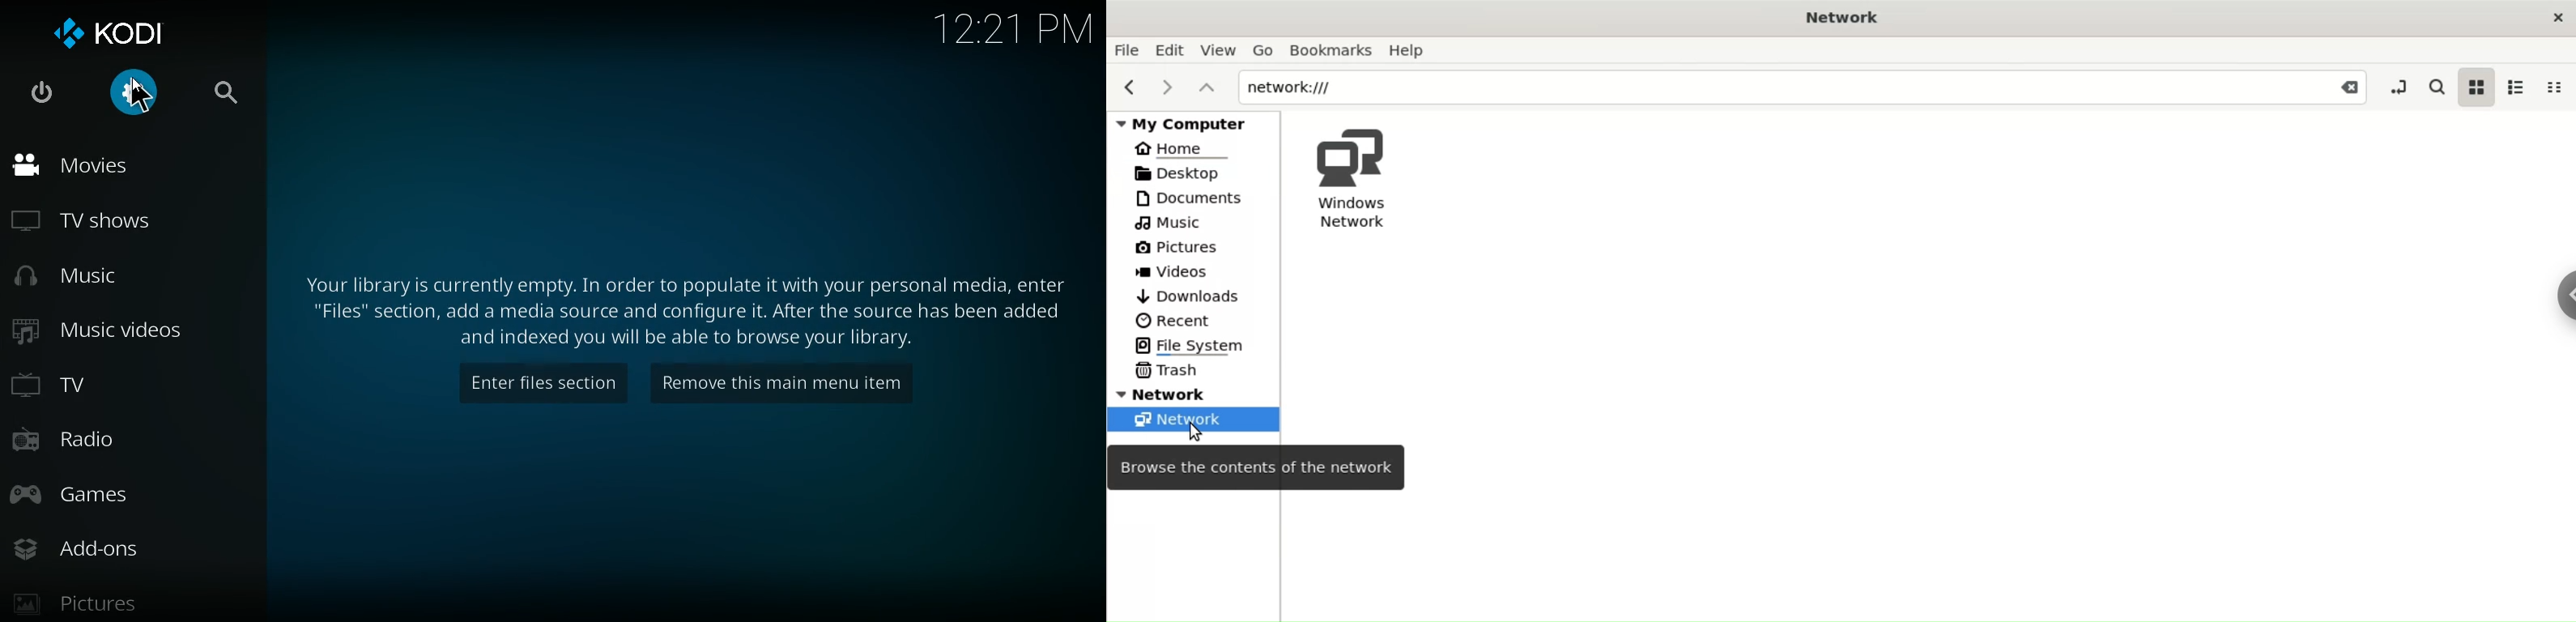 This screenshot has height=644, width=2576. What do you see at coordinates (1128, 87) in the screenshot?
I see `previous` at bounding box center [1128, 87].